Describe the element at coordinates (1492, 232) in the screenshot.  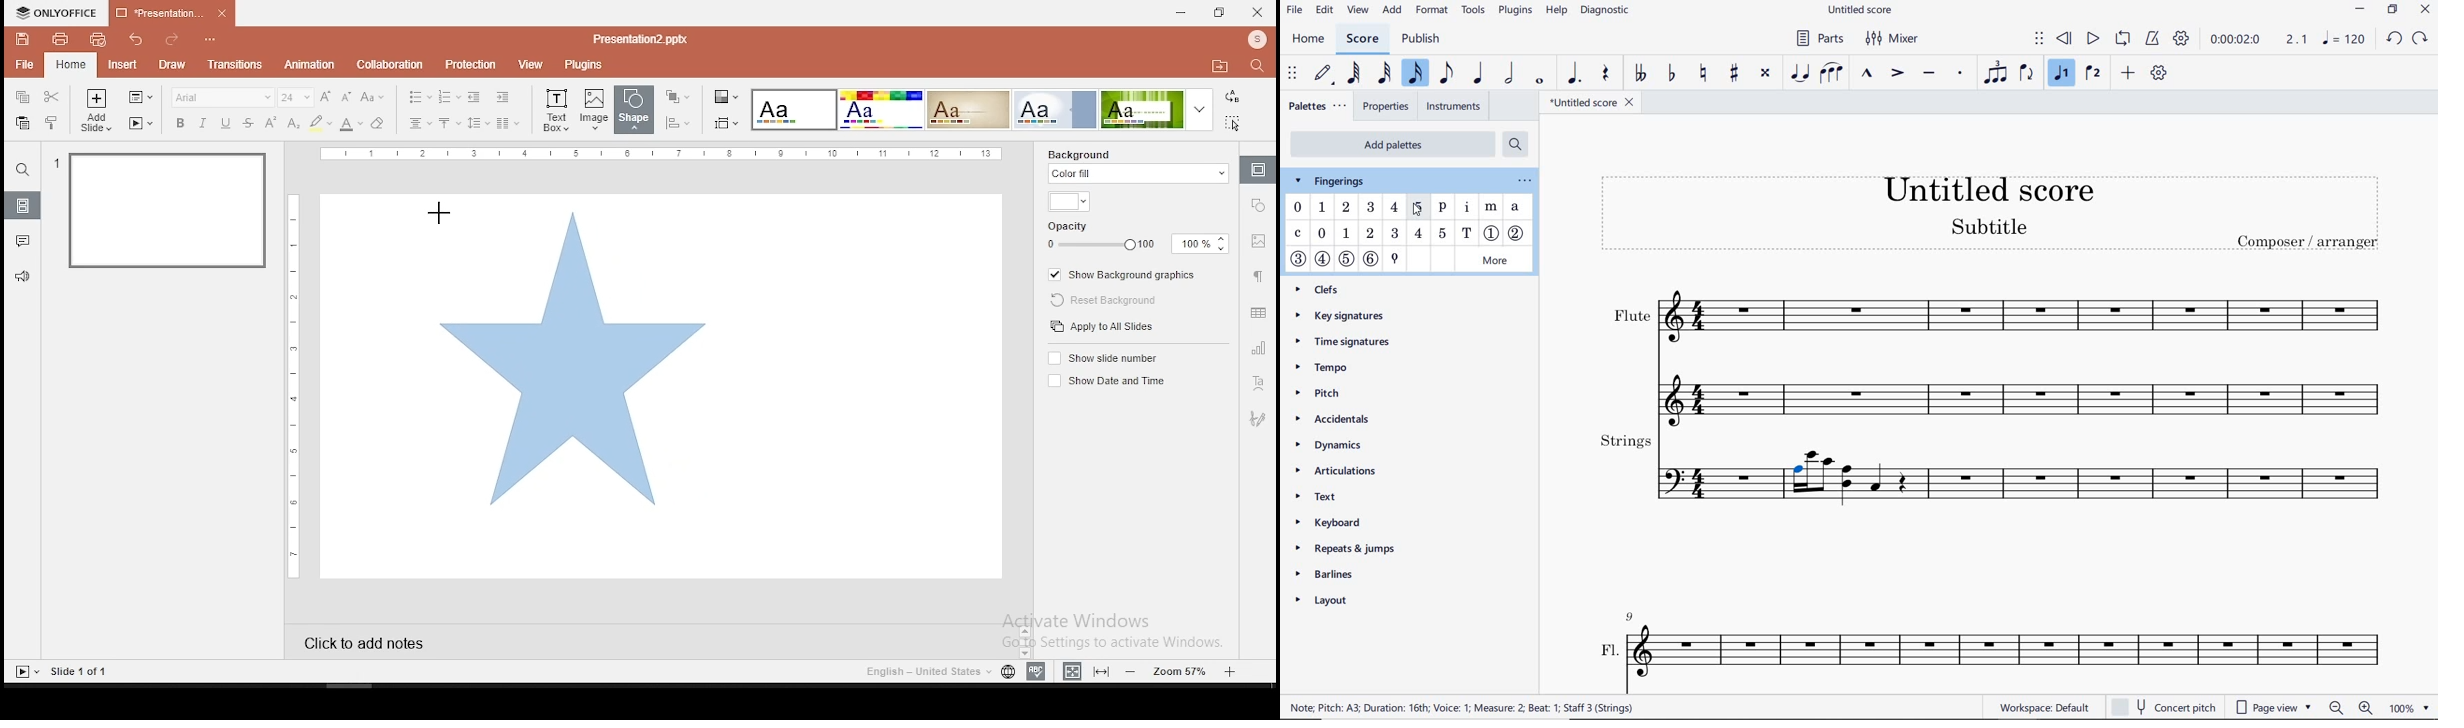
I see `STRING NUMBER 1` at that location.